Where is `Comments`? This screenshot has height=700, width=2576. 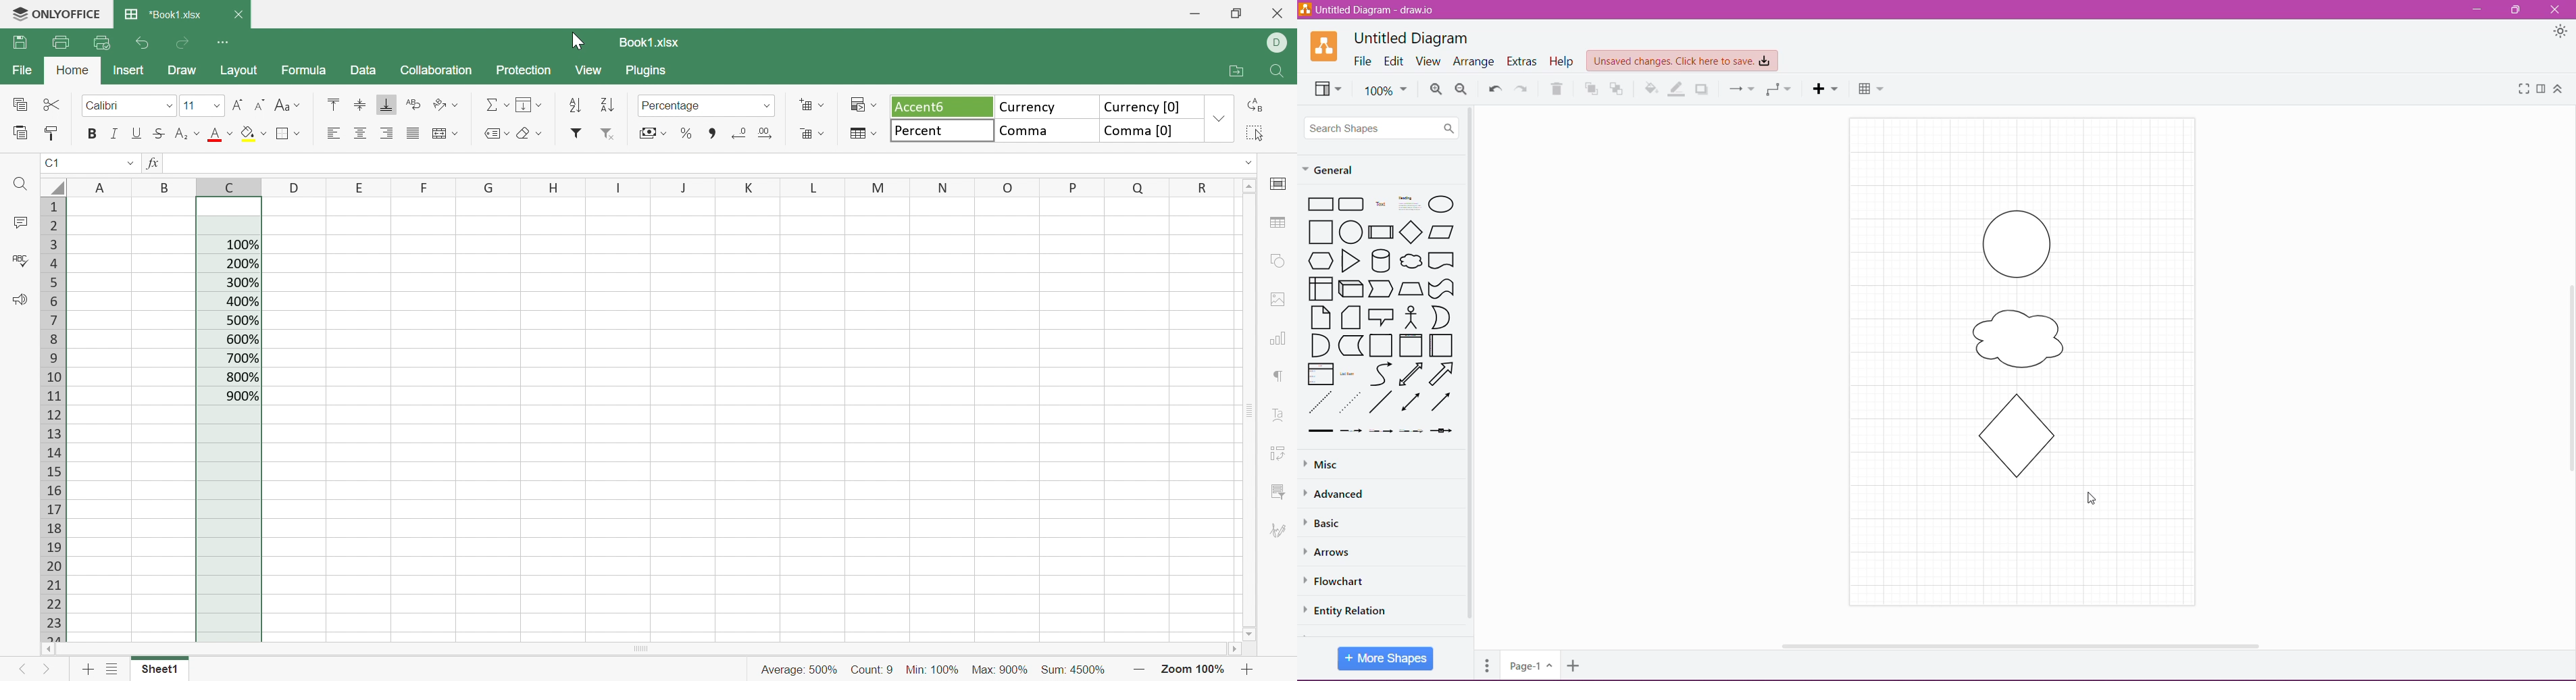
Comments is located at coordinates (18, 222).